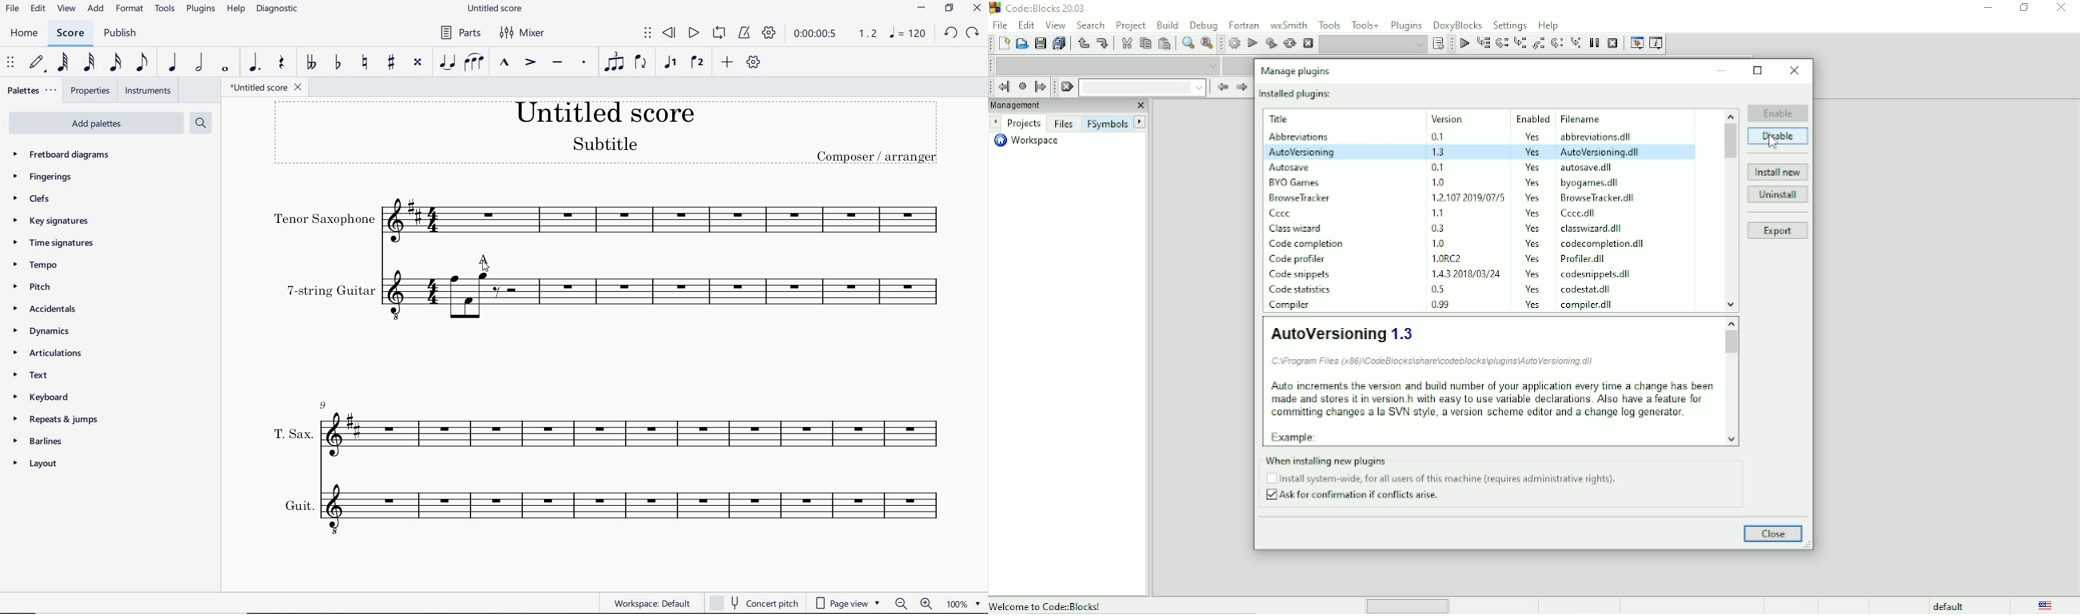 The height and width of the screenshot is (616, 2100). Describe the element at coordinates (849, 602) in the screenshot. I see `PAGE VIEW` at that location.